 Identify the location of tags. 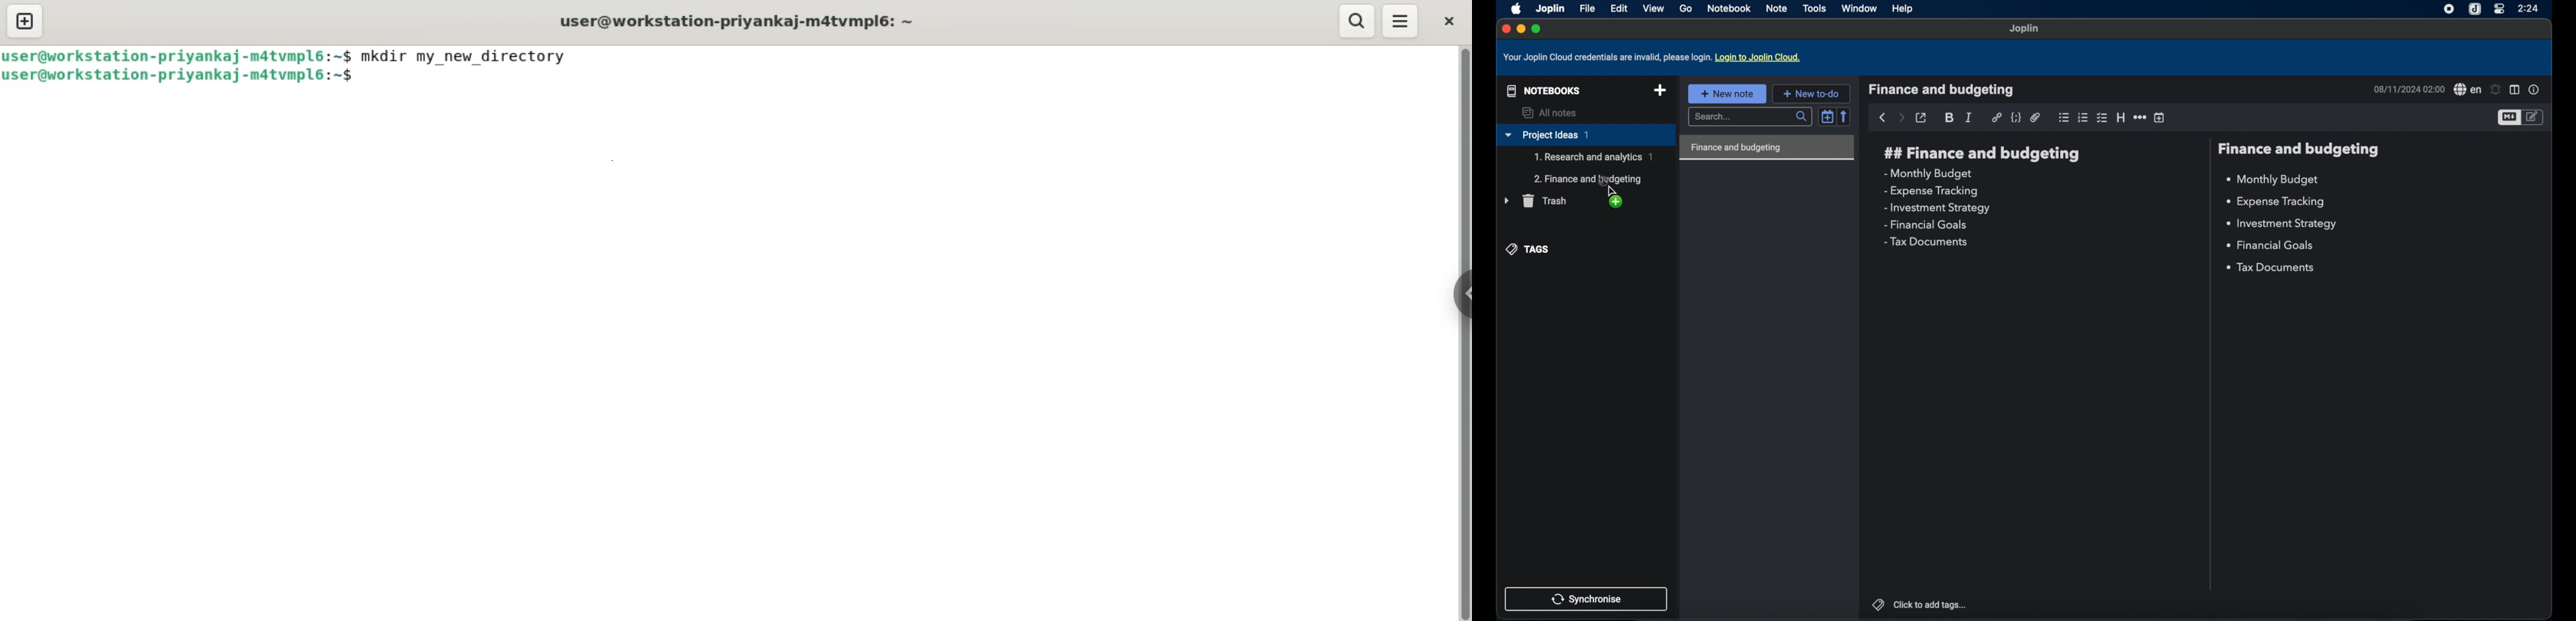
(1529, 248).